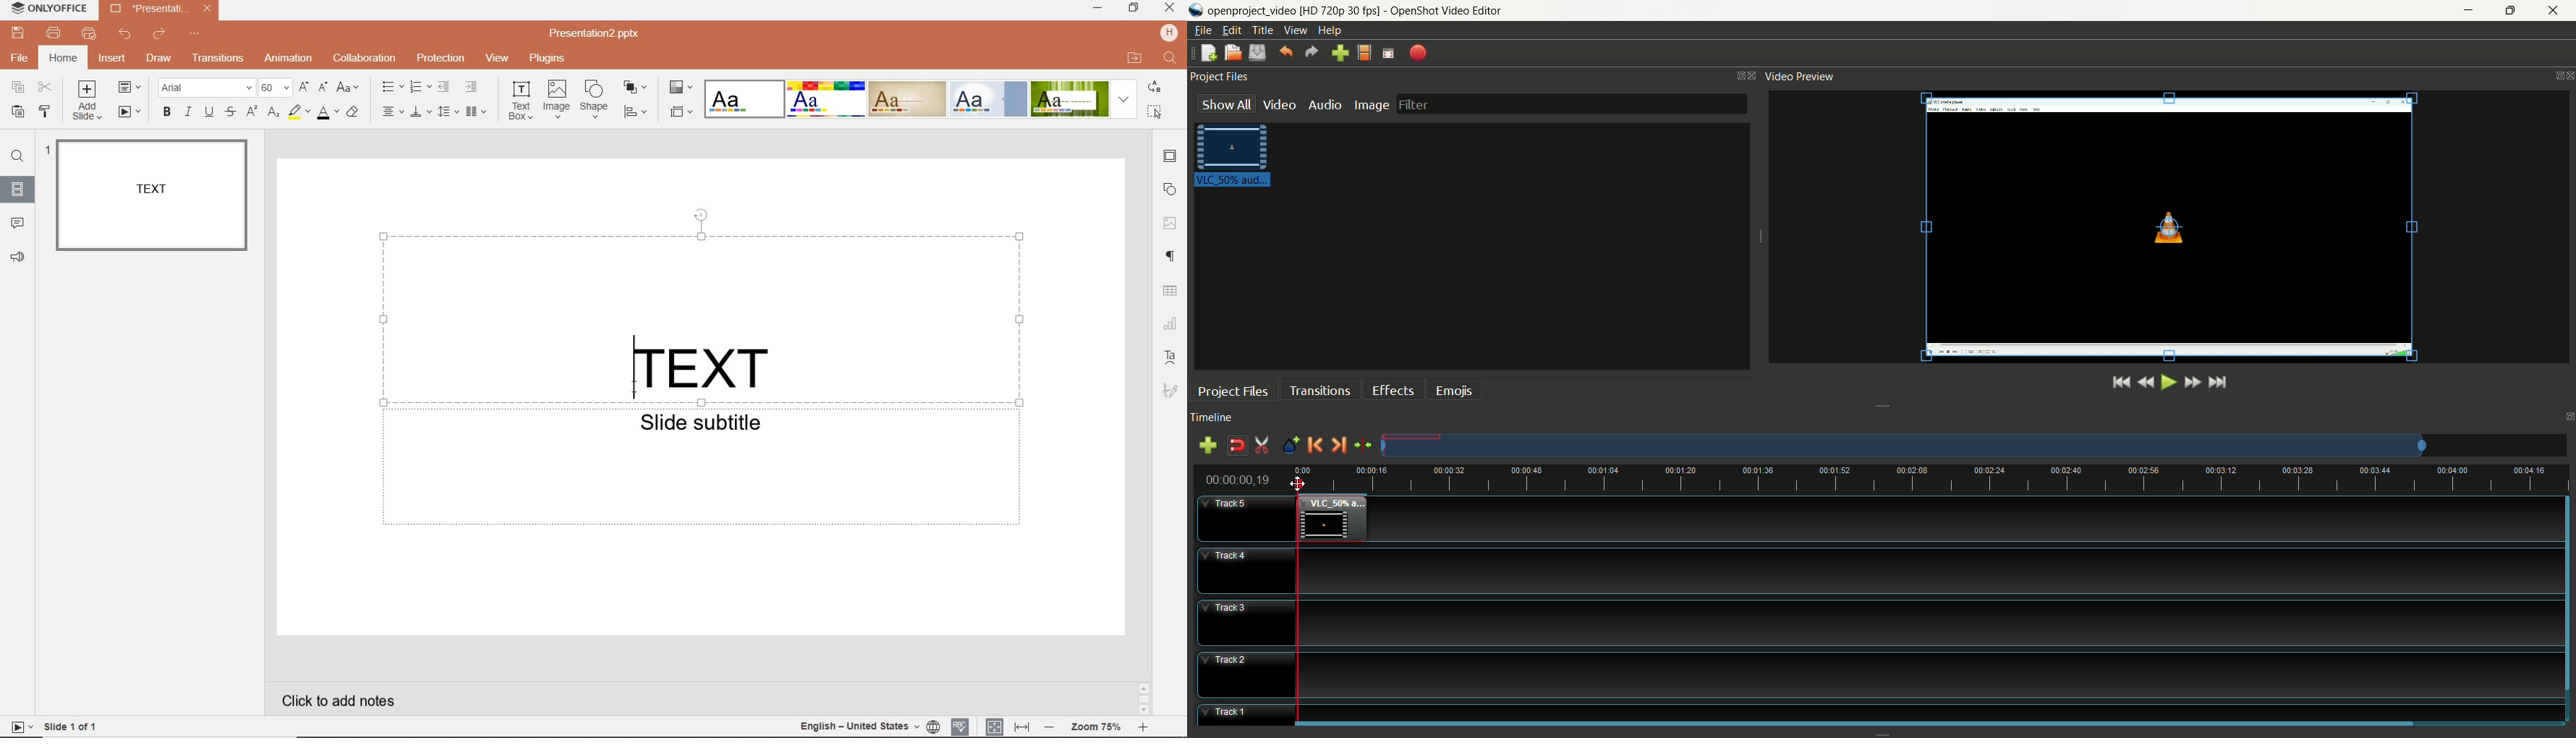 This screenshot has width=2576, height=756. What do you see at coordinates (46, 88) in the screenshot?
I see `CUT` at bounding box center [46, 88].